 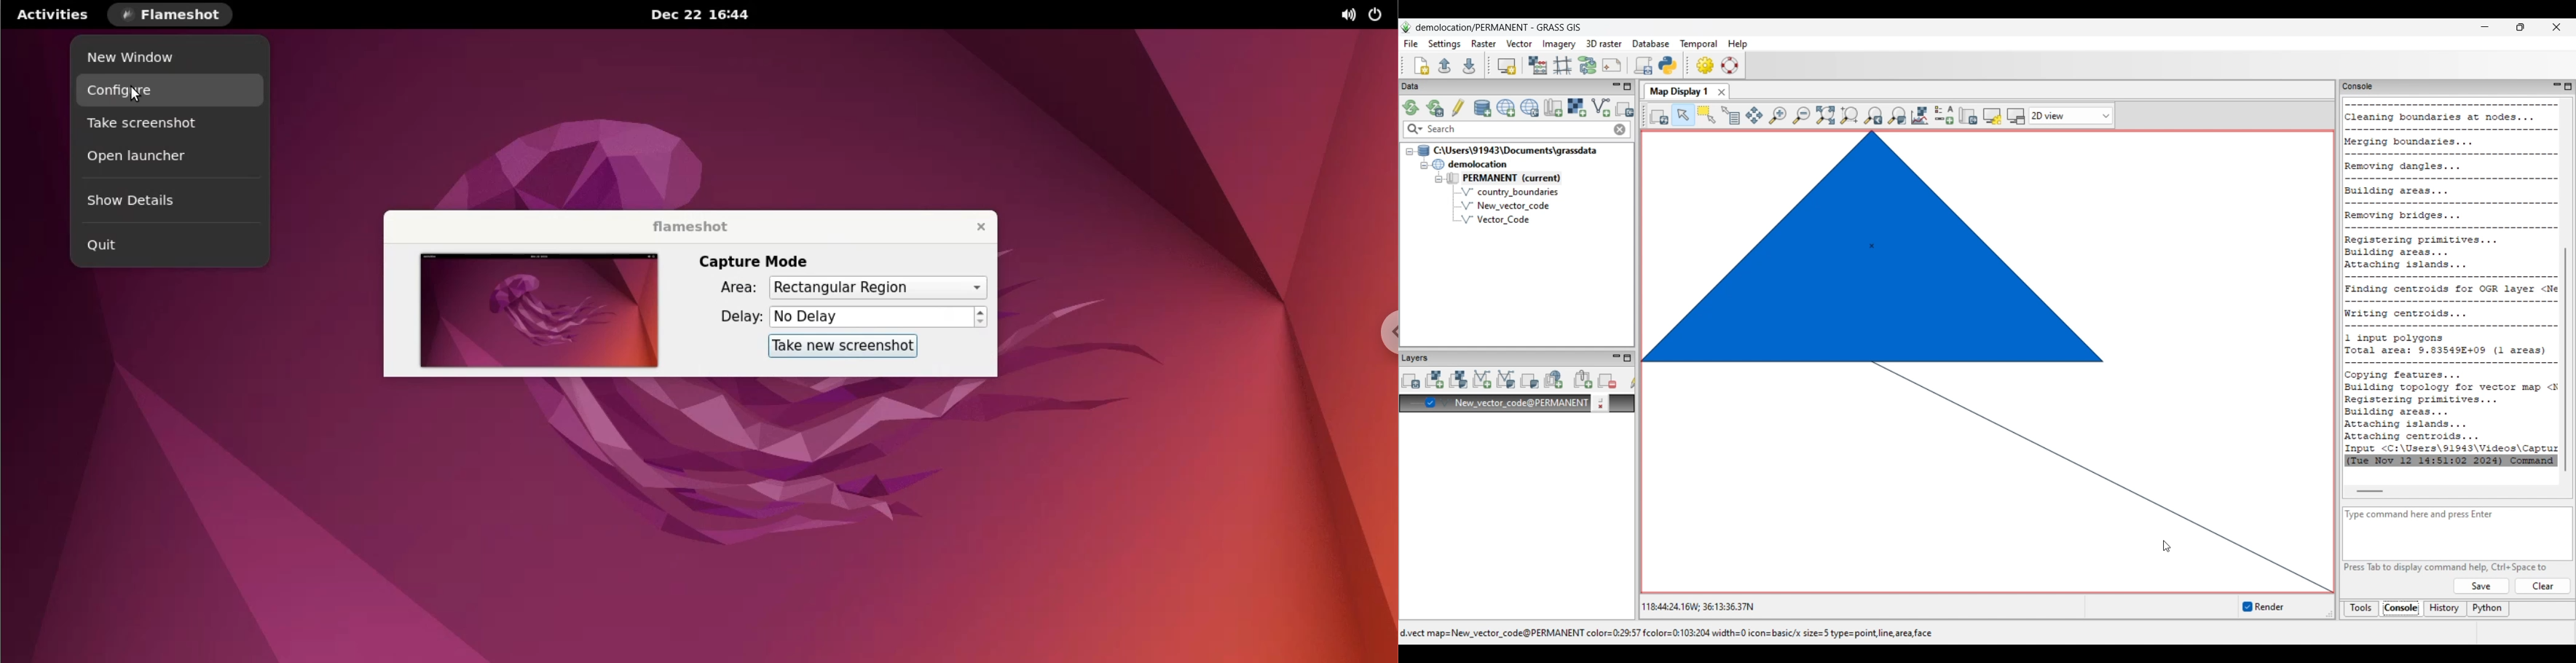 What do you see at coordinates (1423, 166) in the screenshot?
I see `Collapse demolition` at bounding box center [1423, 166].